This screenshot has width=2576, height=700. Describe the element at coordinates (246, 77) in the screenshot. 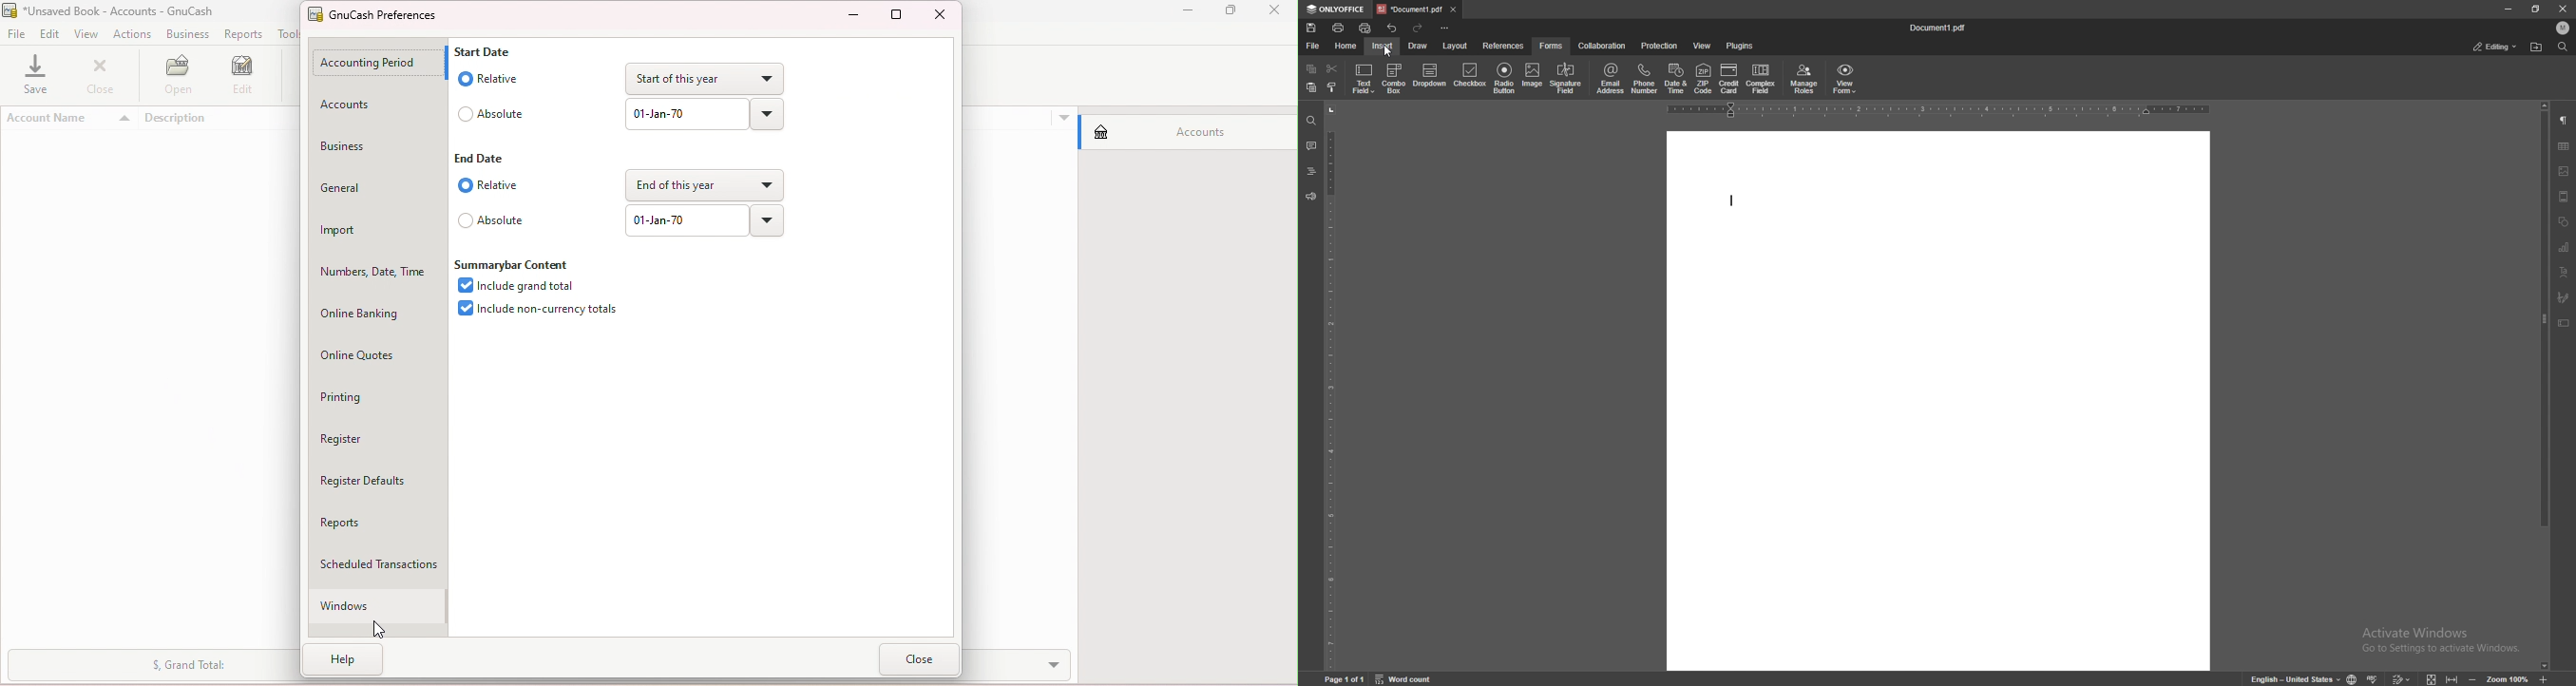

I see `Edit` at that location.